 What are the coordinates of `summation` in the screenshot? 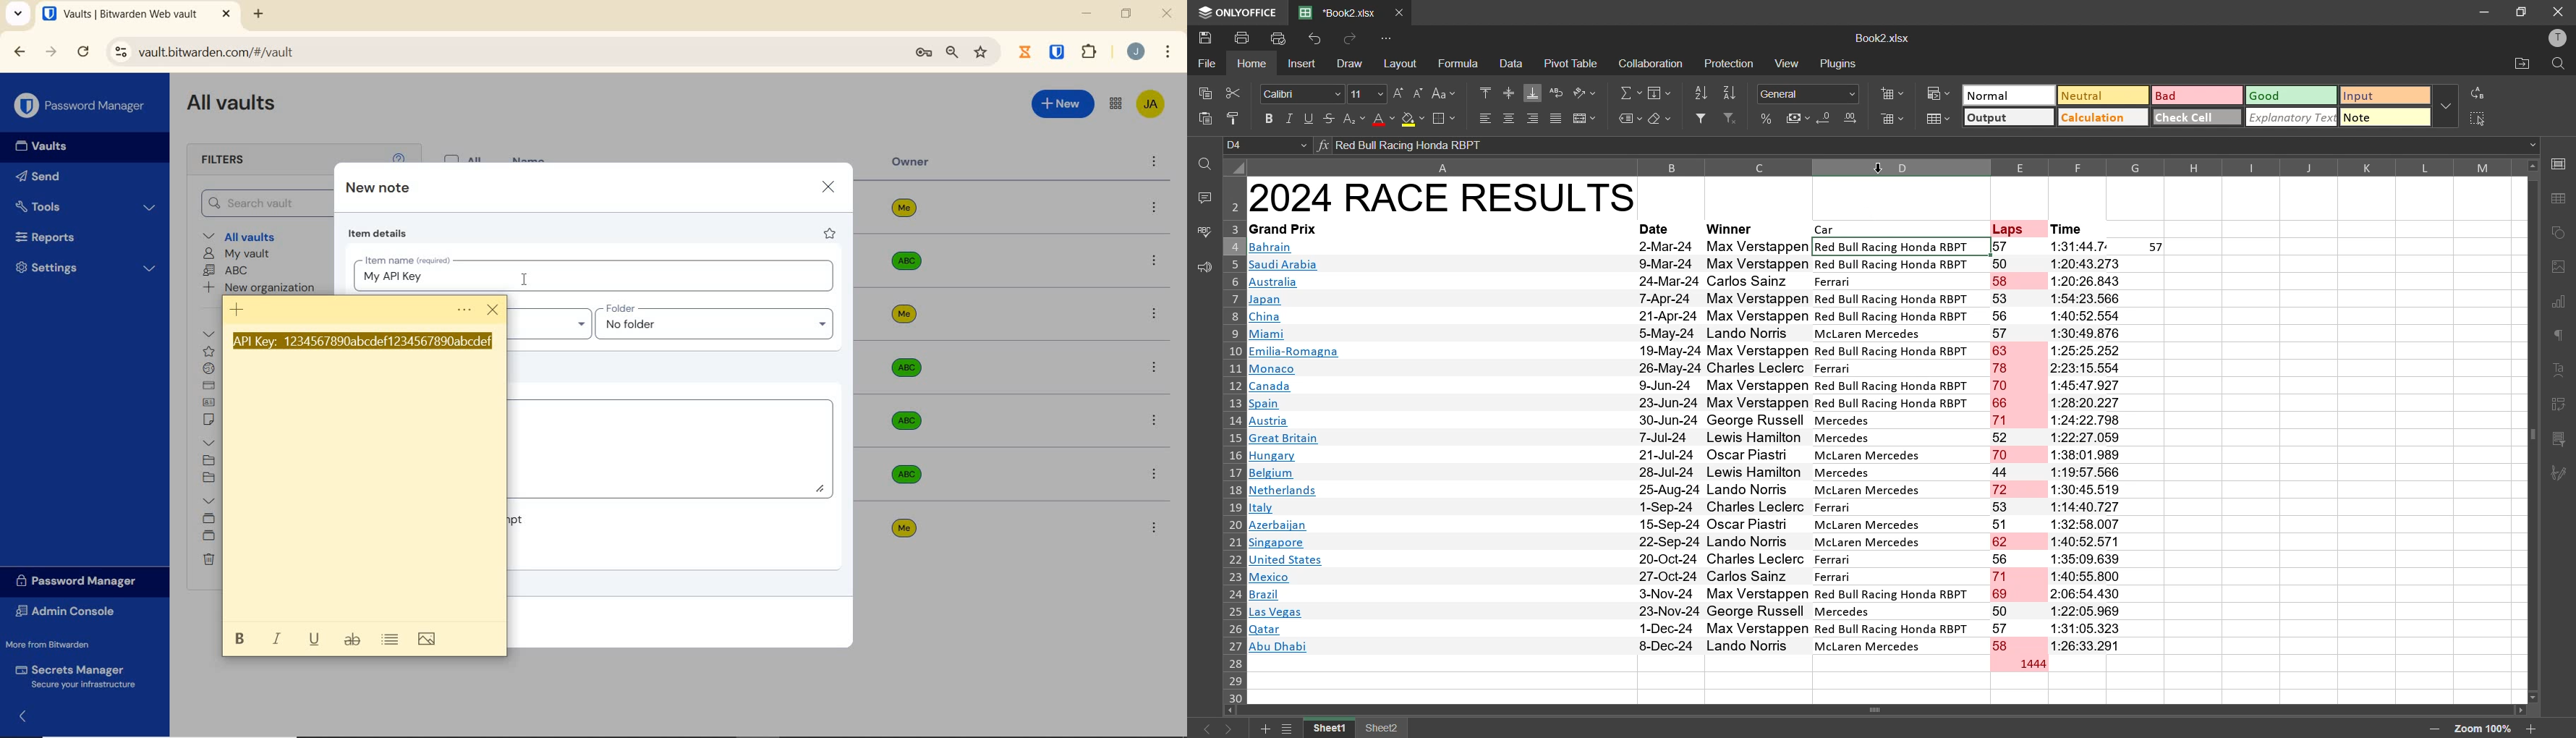 It's located at (1631, 93).